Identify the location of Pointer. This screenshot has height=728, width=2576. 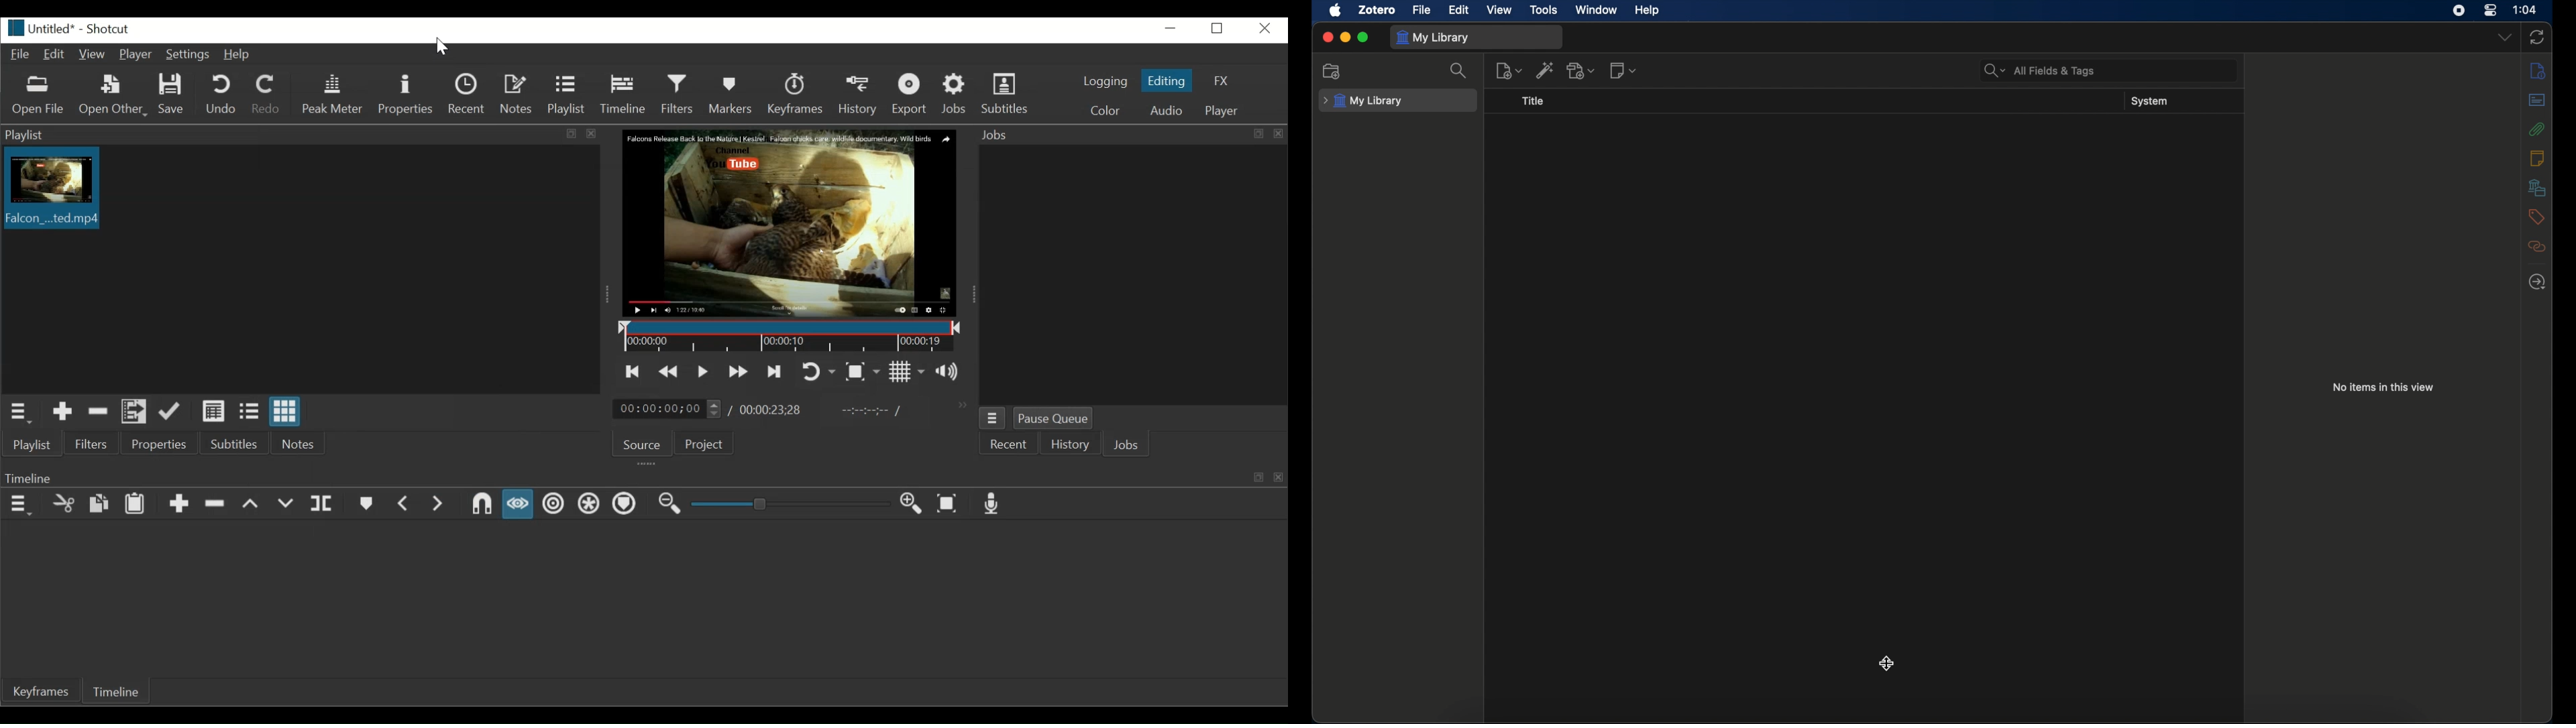
(441, 47).